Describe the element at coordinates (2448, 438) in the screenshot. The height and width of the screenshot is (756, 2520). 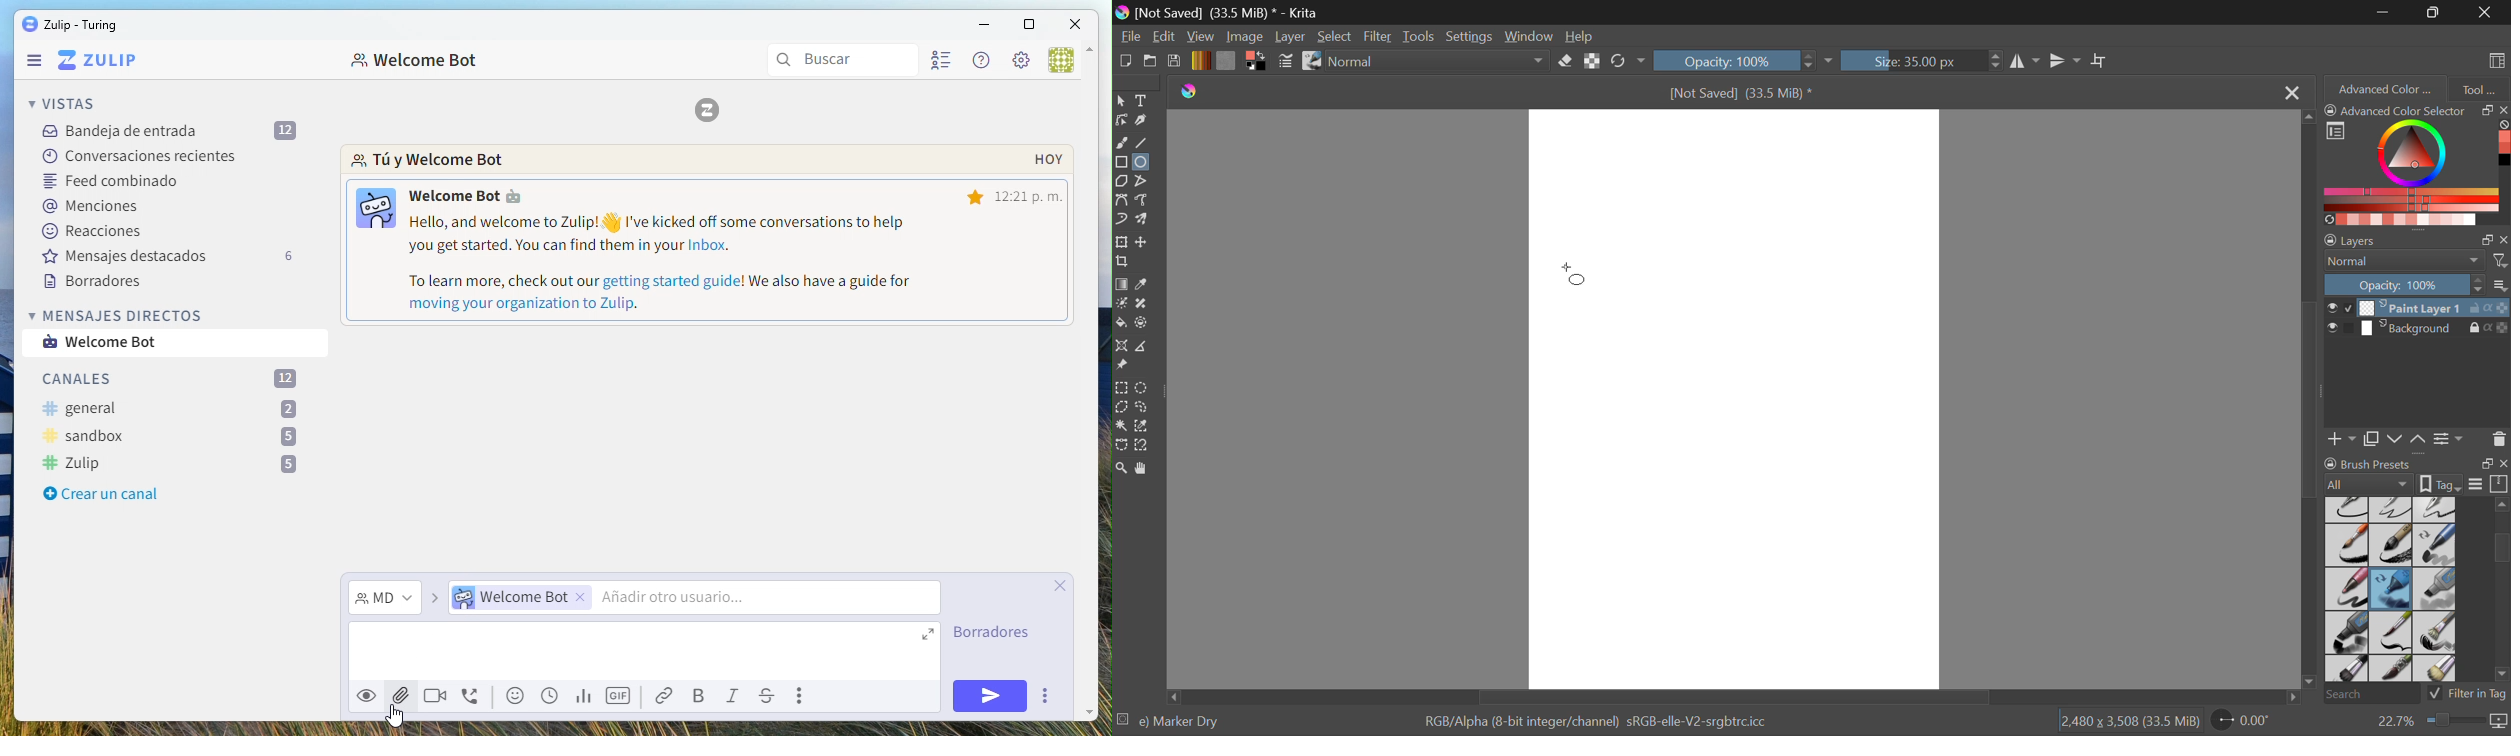
I see `Settings` at that location.